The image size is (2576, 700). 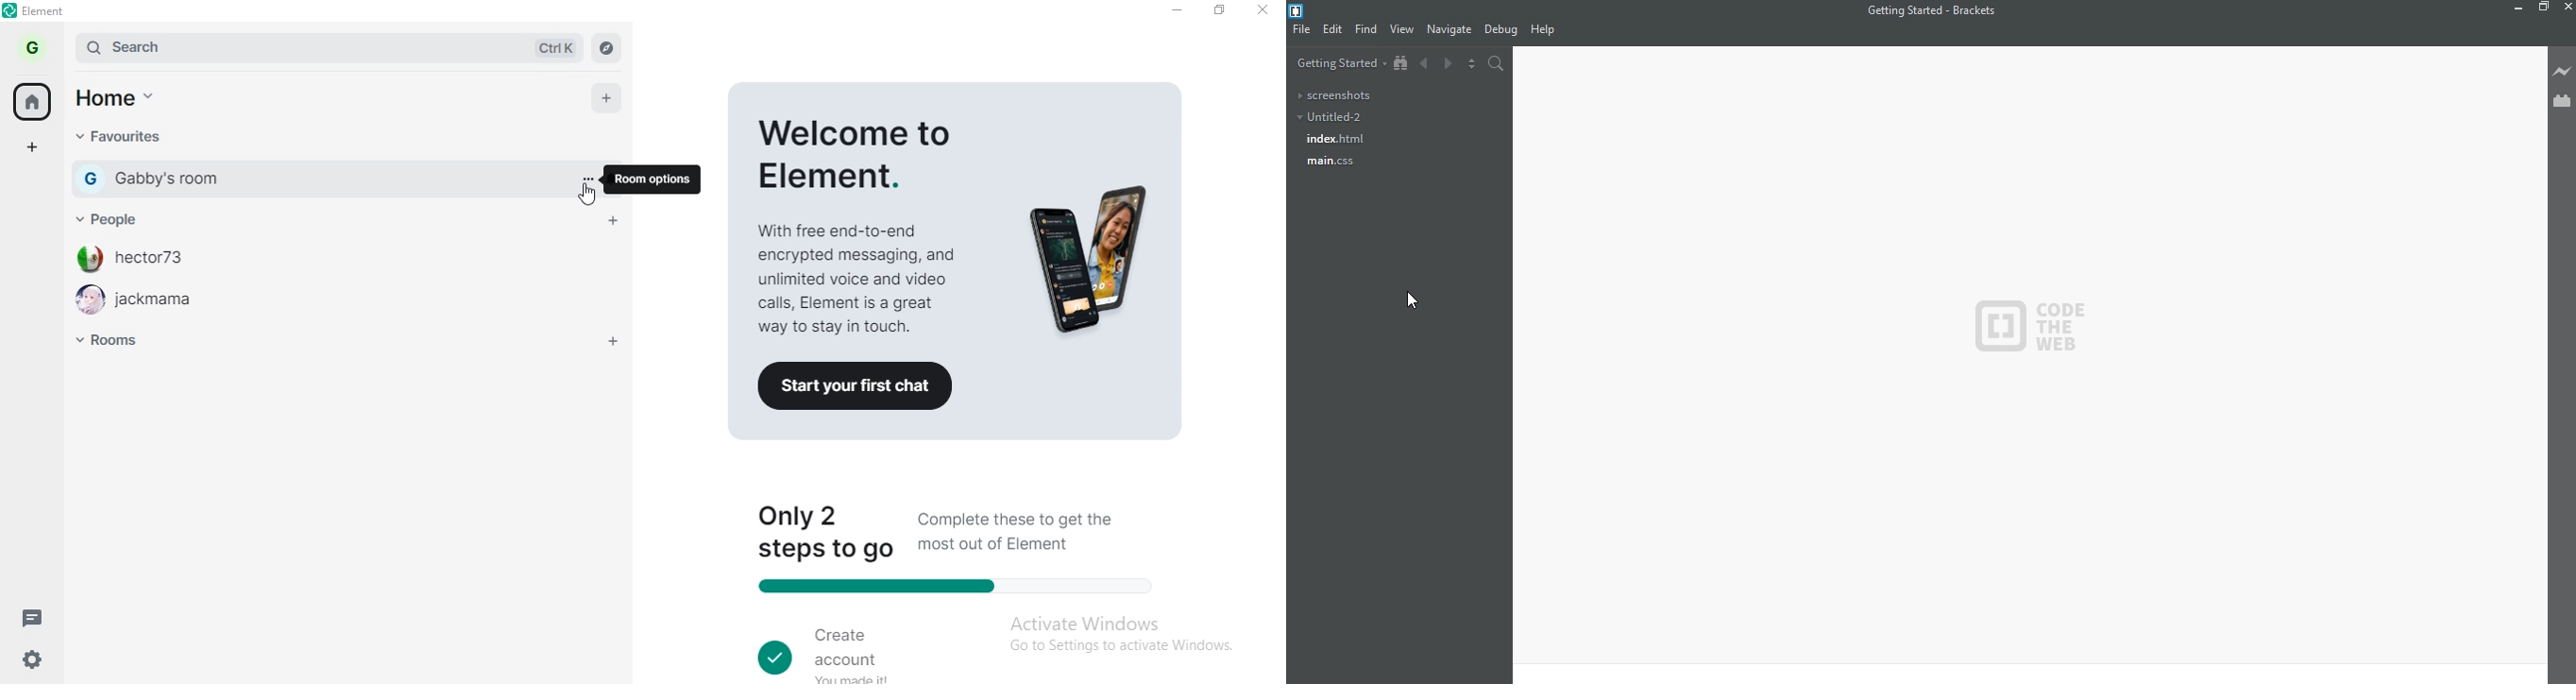 I want to click on G, so click(x=89, y=177).